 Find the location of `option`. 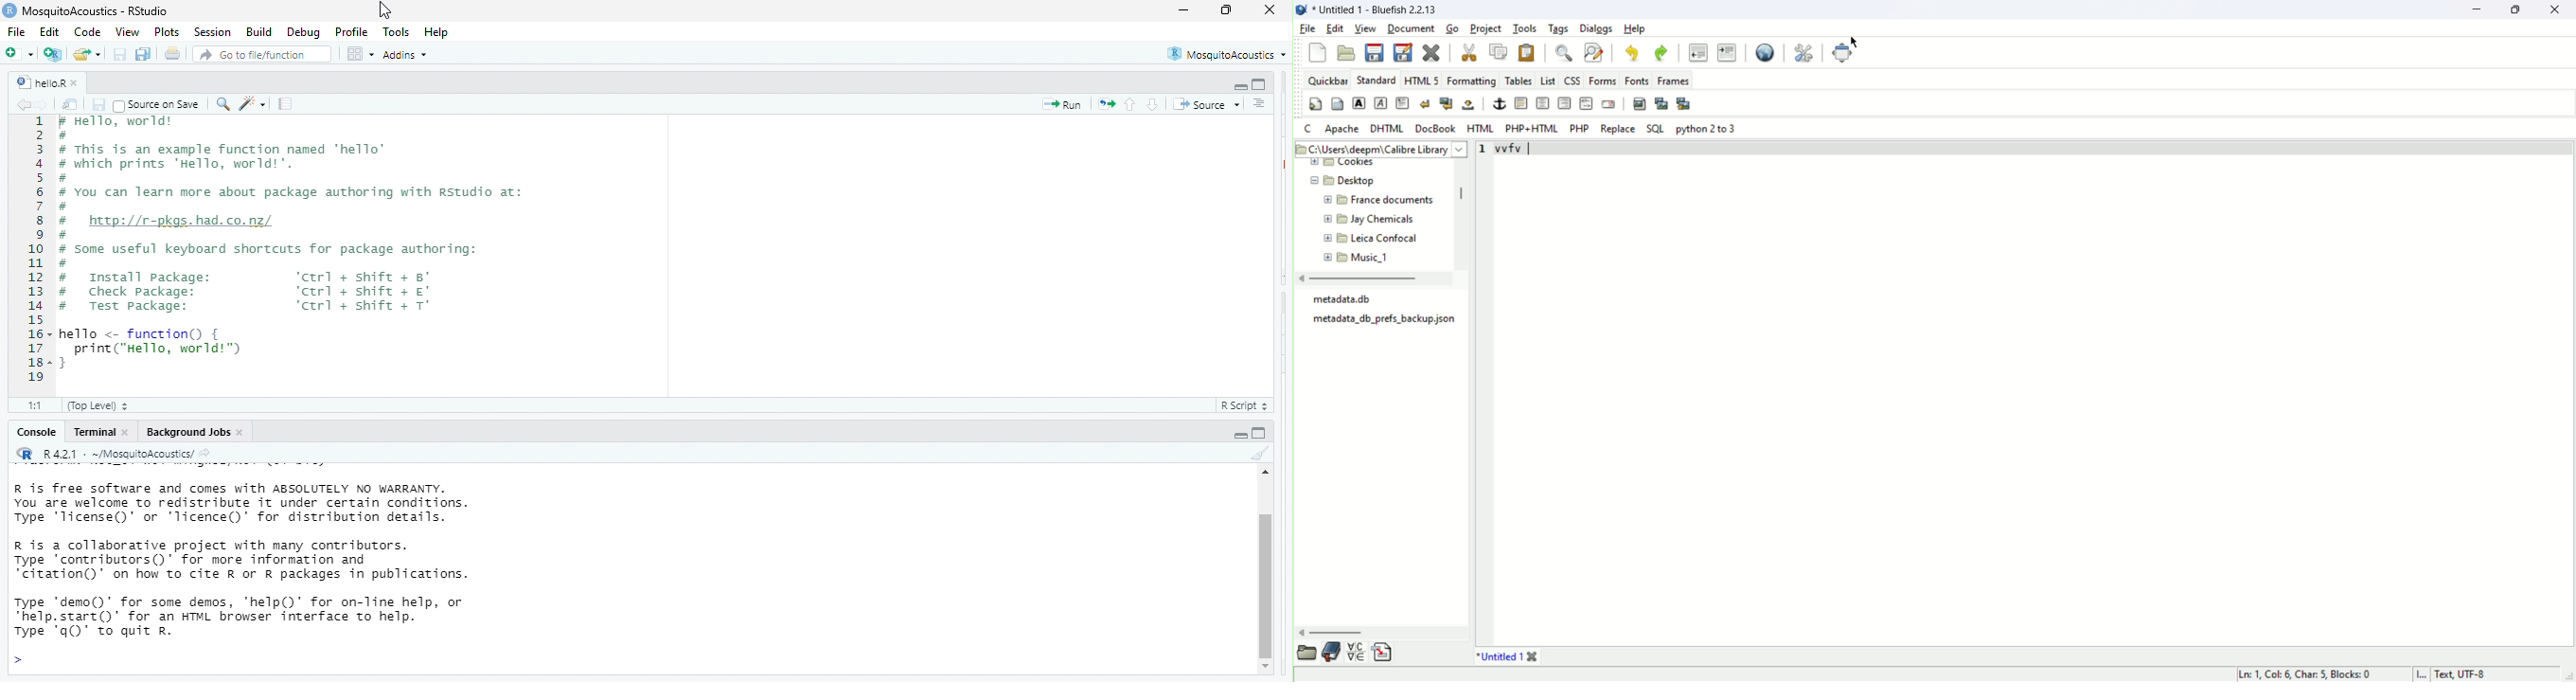

option is located at coordinates (359, 54).